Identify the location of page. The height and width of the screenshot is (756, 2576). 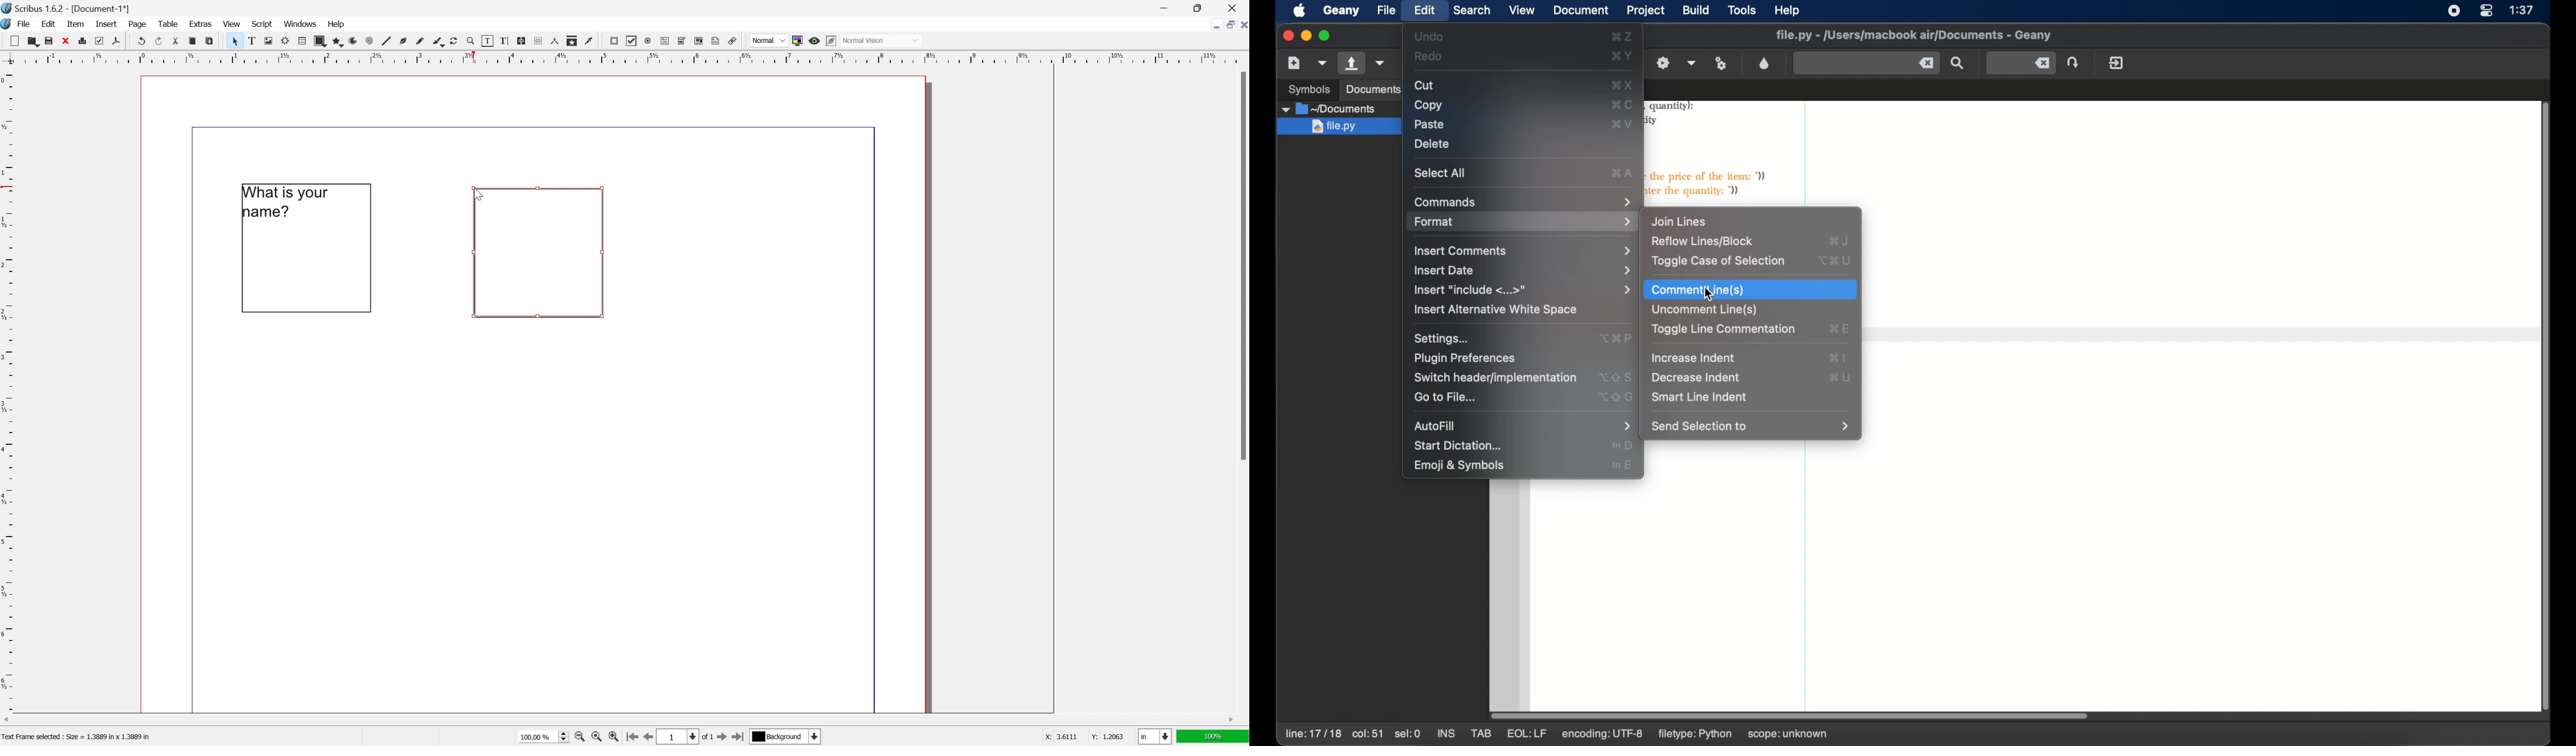
(138, 24).